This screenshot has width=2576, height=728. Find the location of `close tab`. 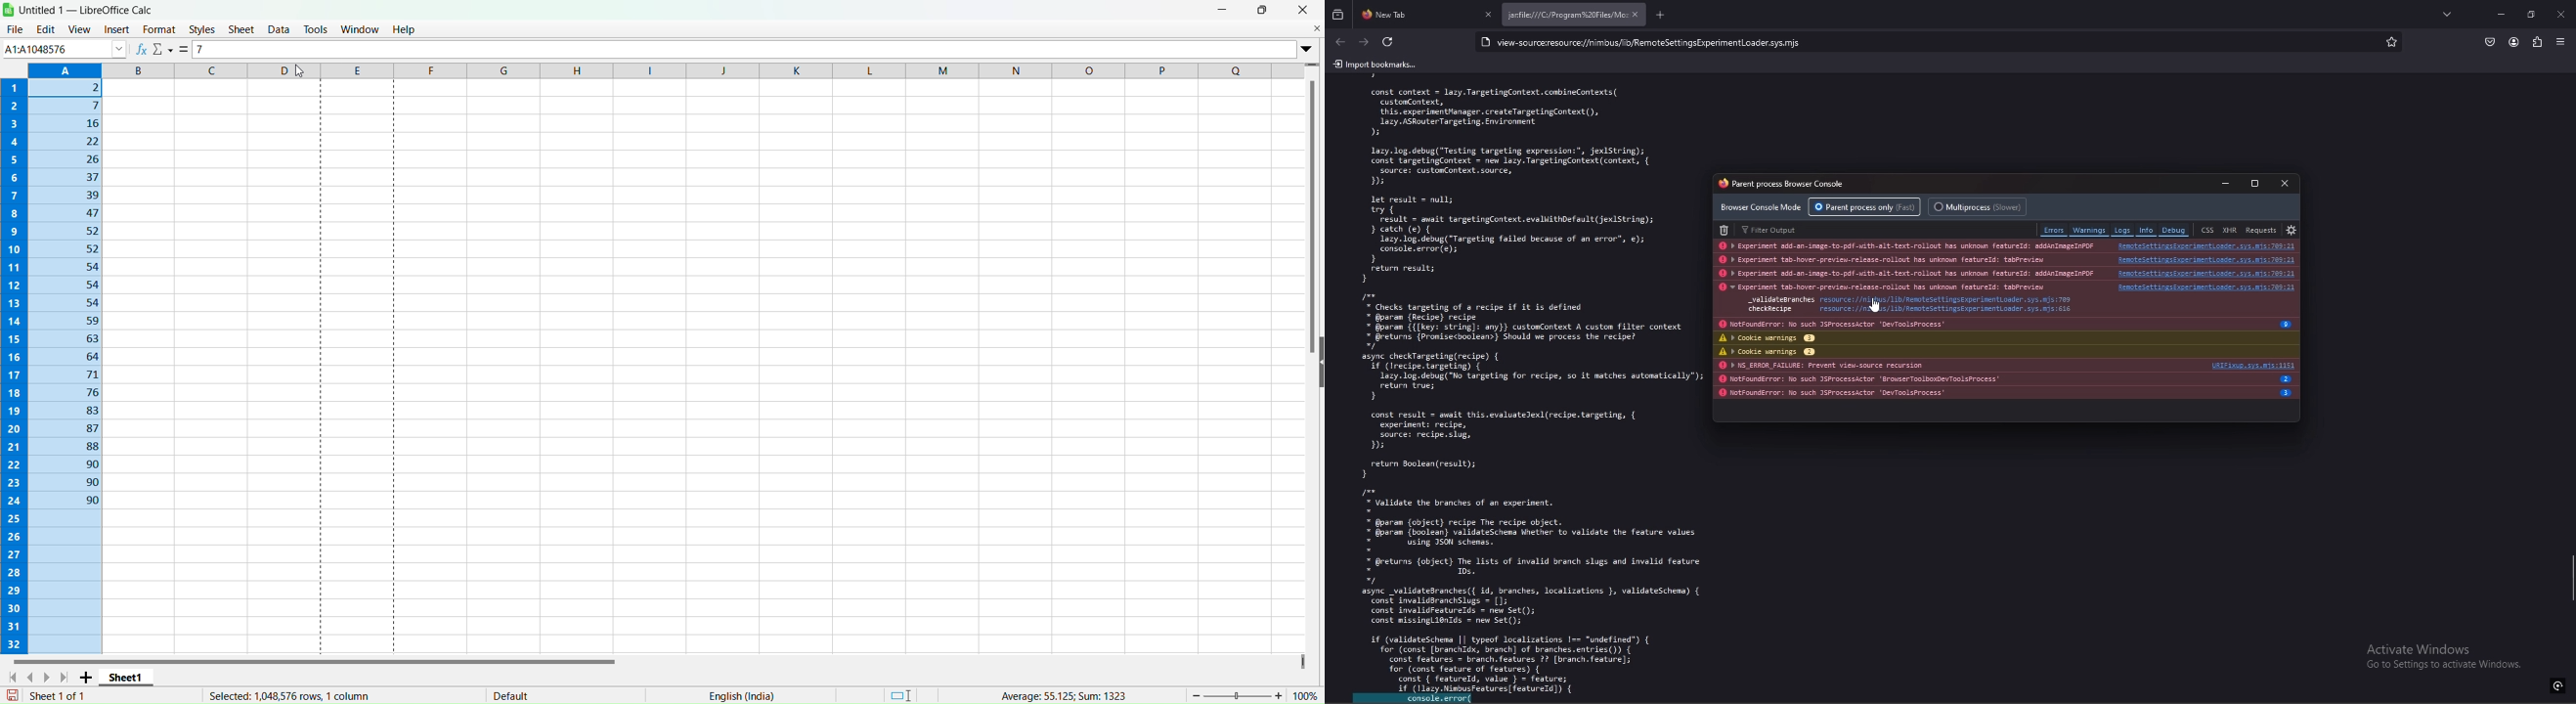

close tab is located at coordinates (1634, 15).